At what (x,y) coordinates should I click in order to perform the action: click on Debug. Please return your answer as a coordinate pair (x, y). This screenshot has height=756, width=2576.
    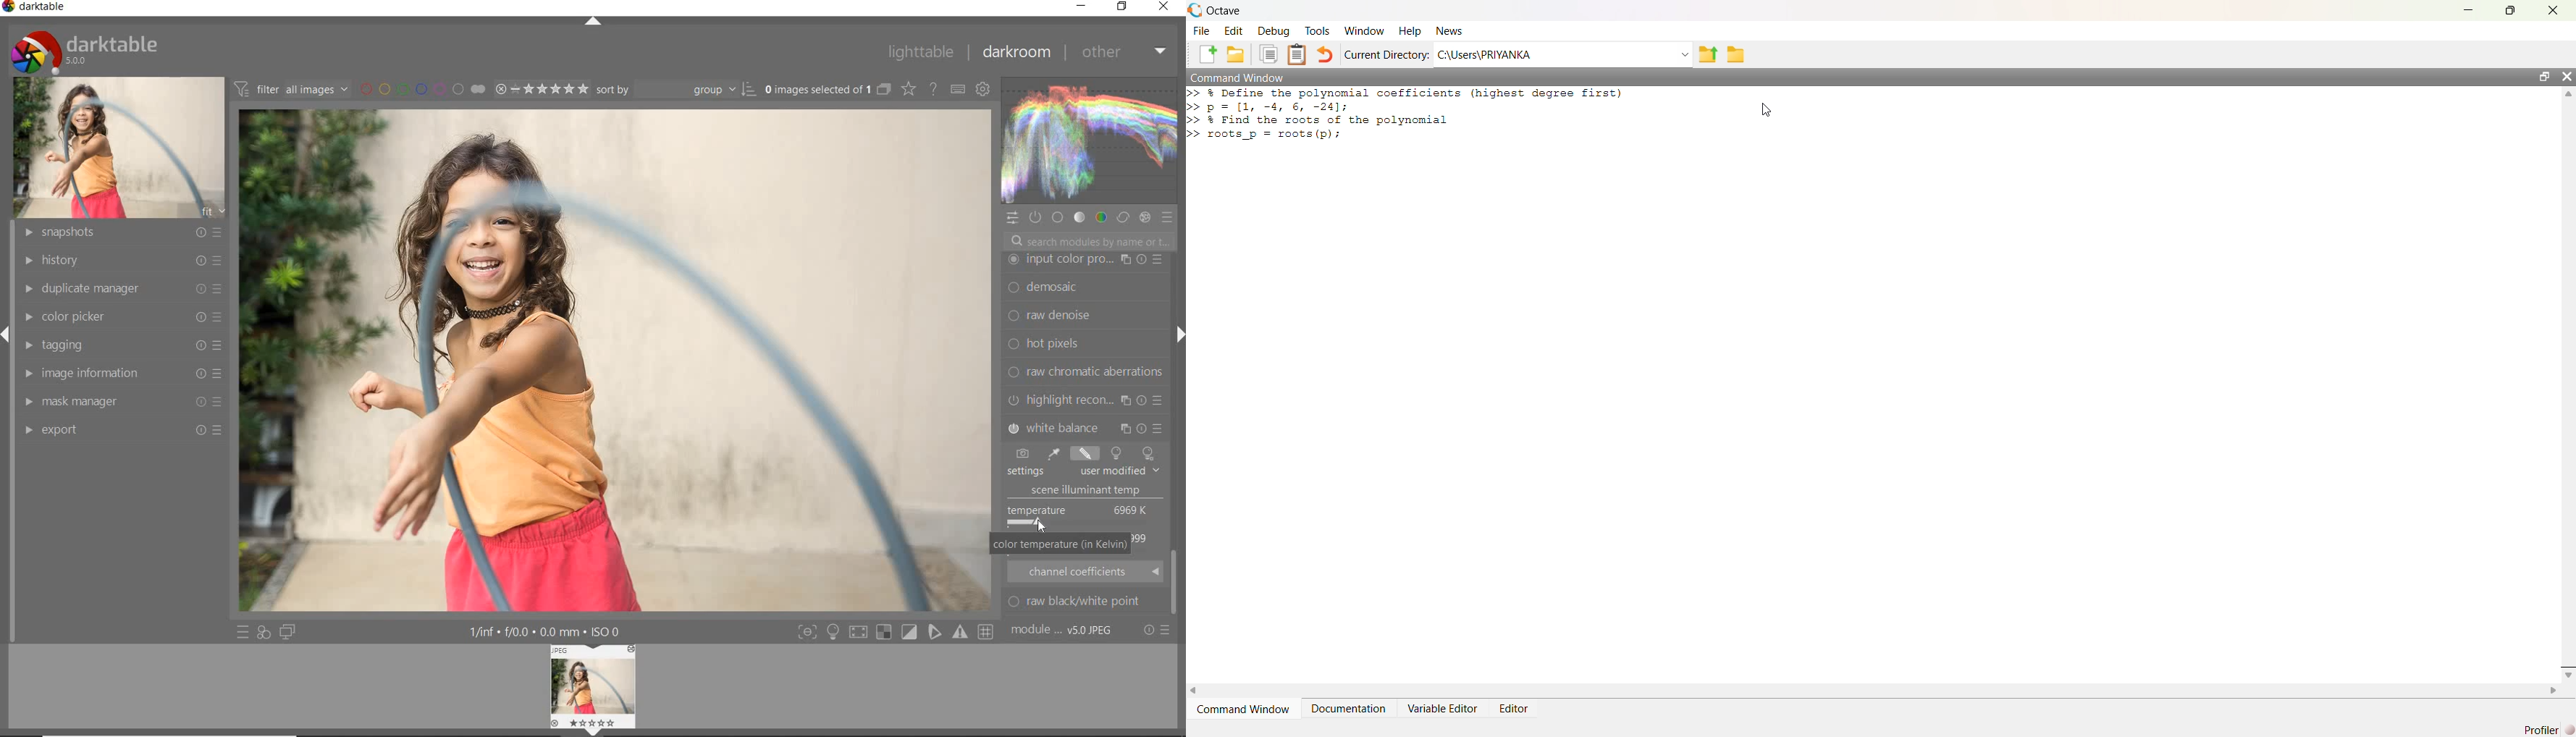
    Looking at the image, I should click on (1276, 33).